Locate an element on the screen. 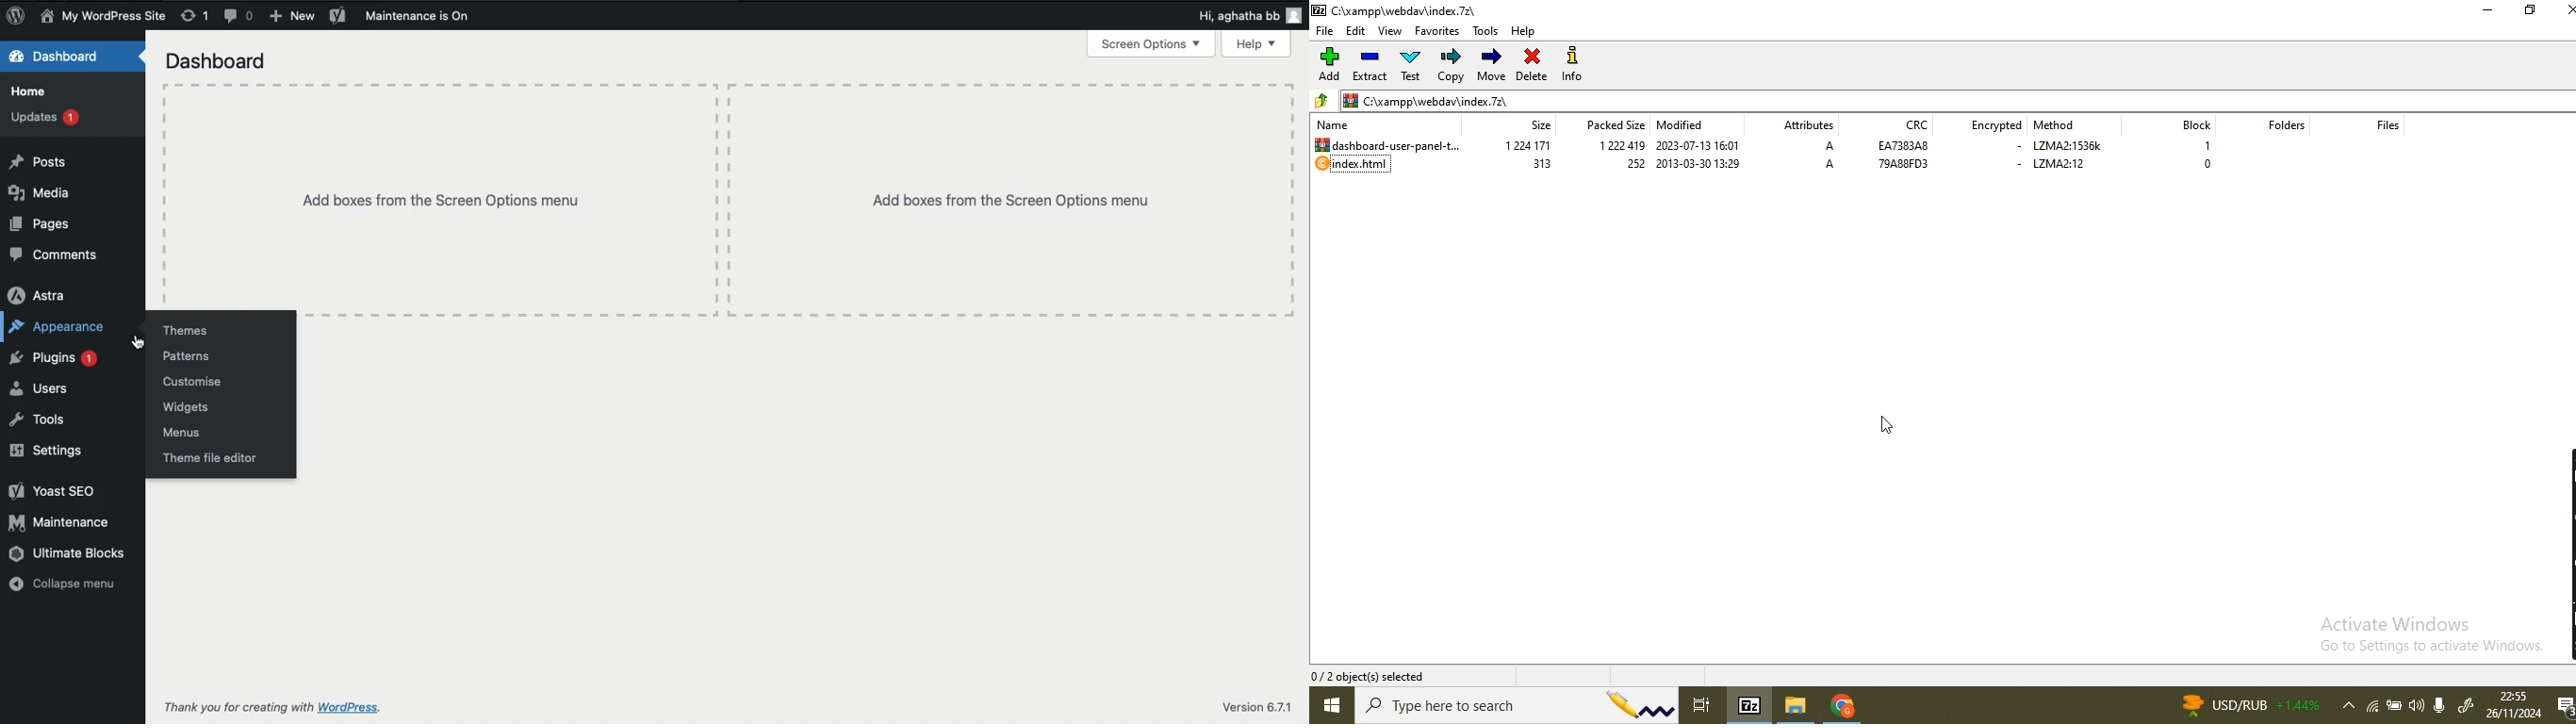 This screenshot has width=2576, height=728. Updates is located at coordinates (40, 116).